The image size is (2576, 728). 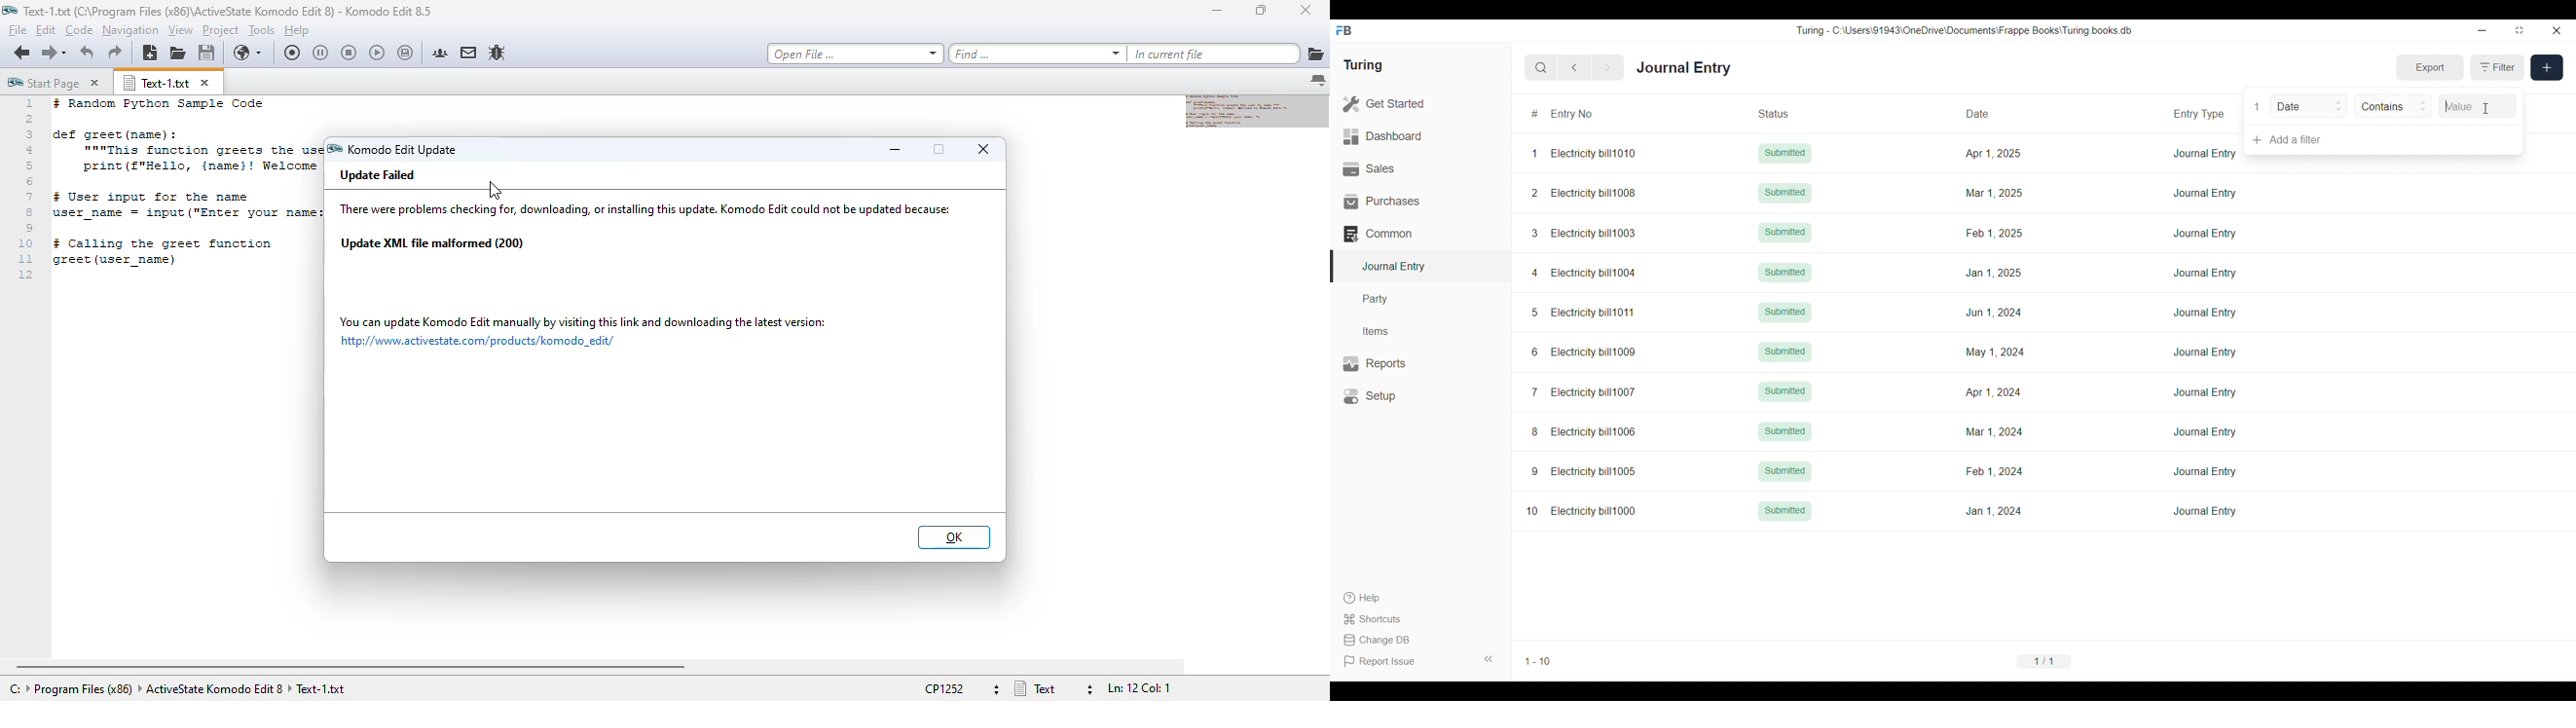 I want to click on Mar 1, 2024, so click(x=1994, y=432).